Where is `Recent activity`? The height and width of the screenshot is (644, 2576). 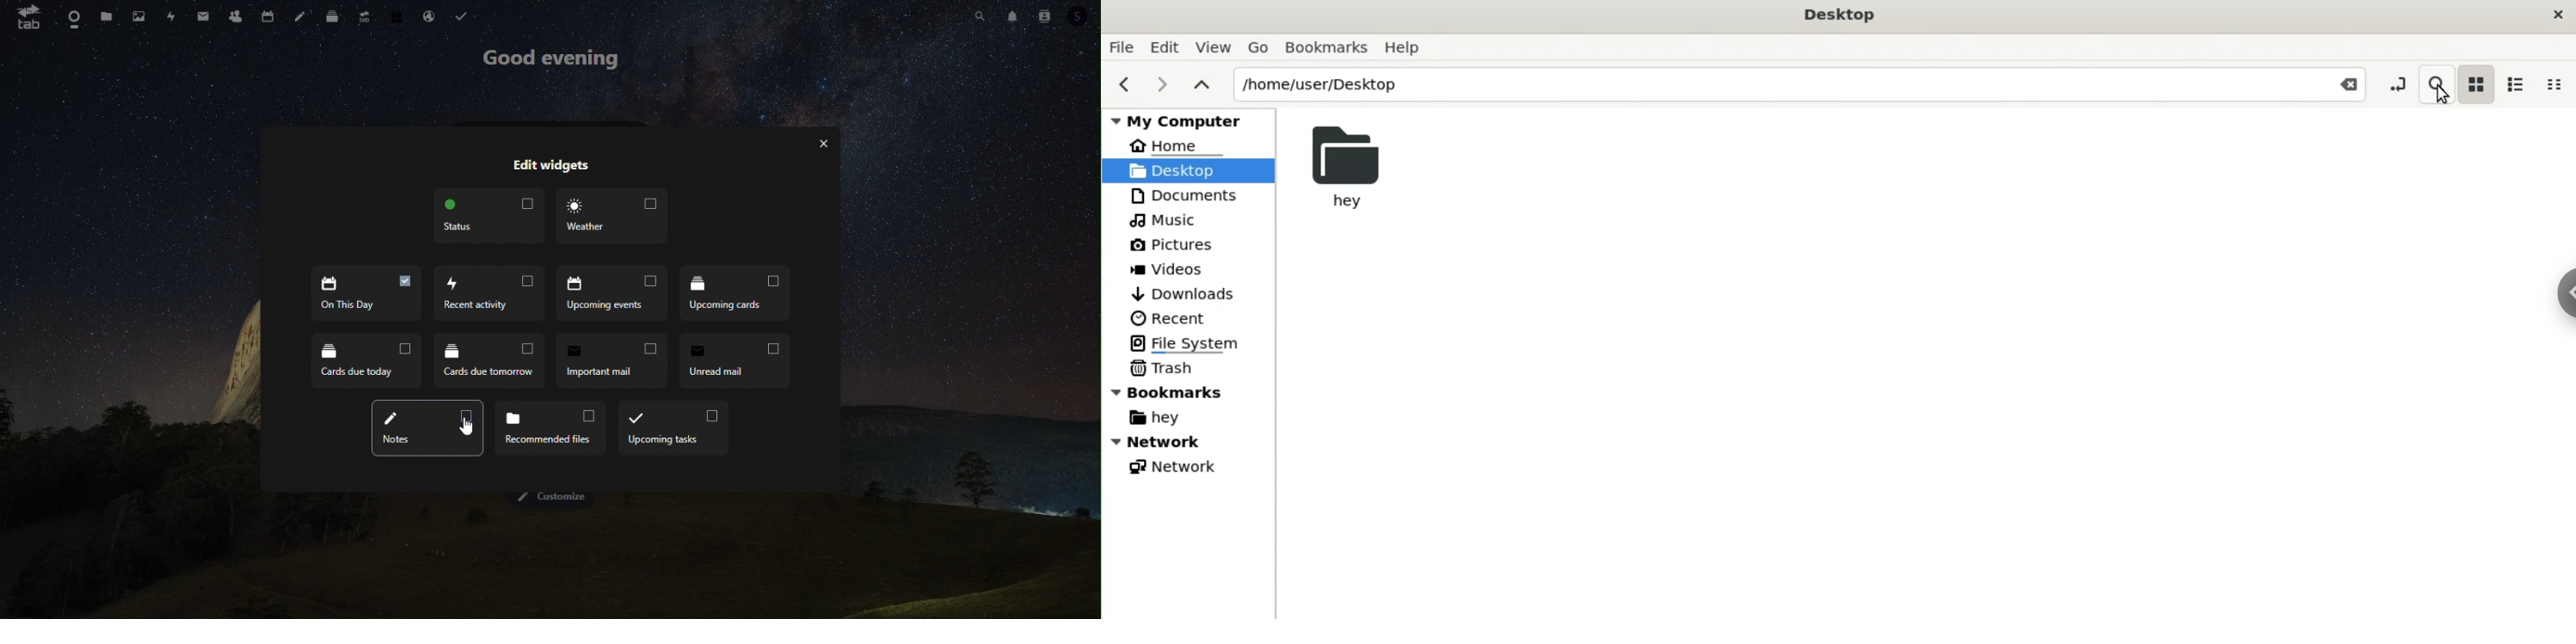
Recent activity is located at coordinates (366, 293).